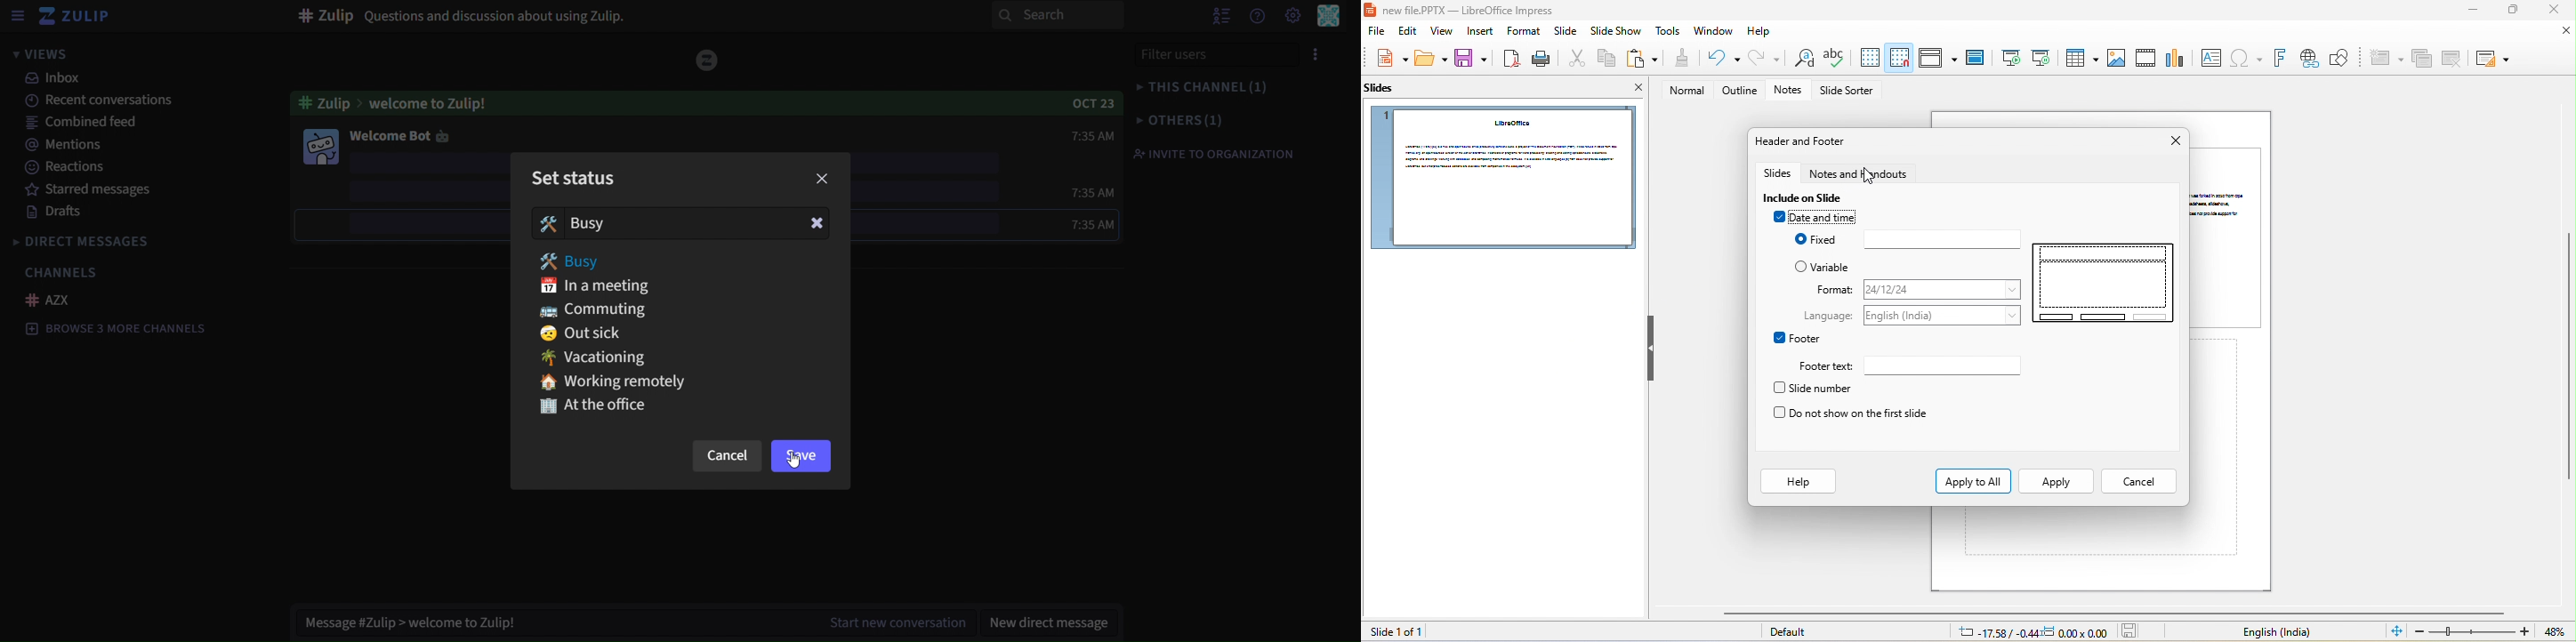 The height and width of the screenshot is (644, 2576). Describe the element at coordinates (1817, 388) in the screenshot. I see `slide number` at that location.